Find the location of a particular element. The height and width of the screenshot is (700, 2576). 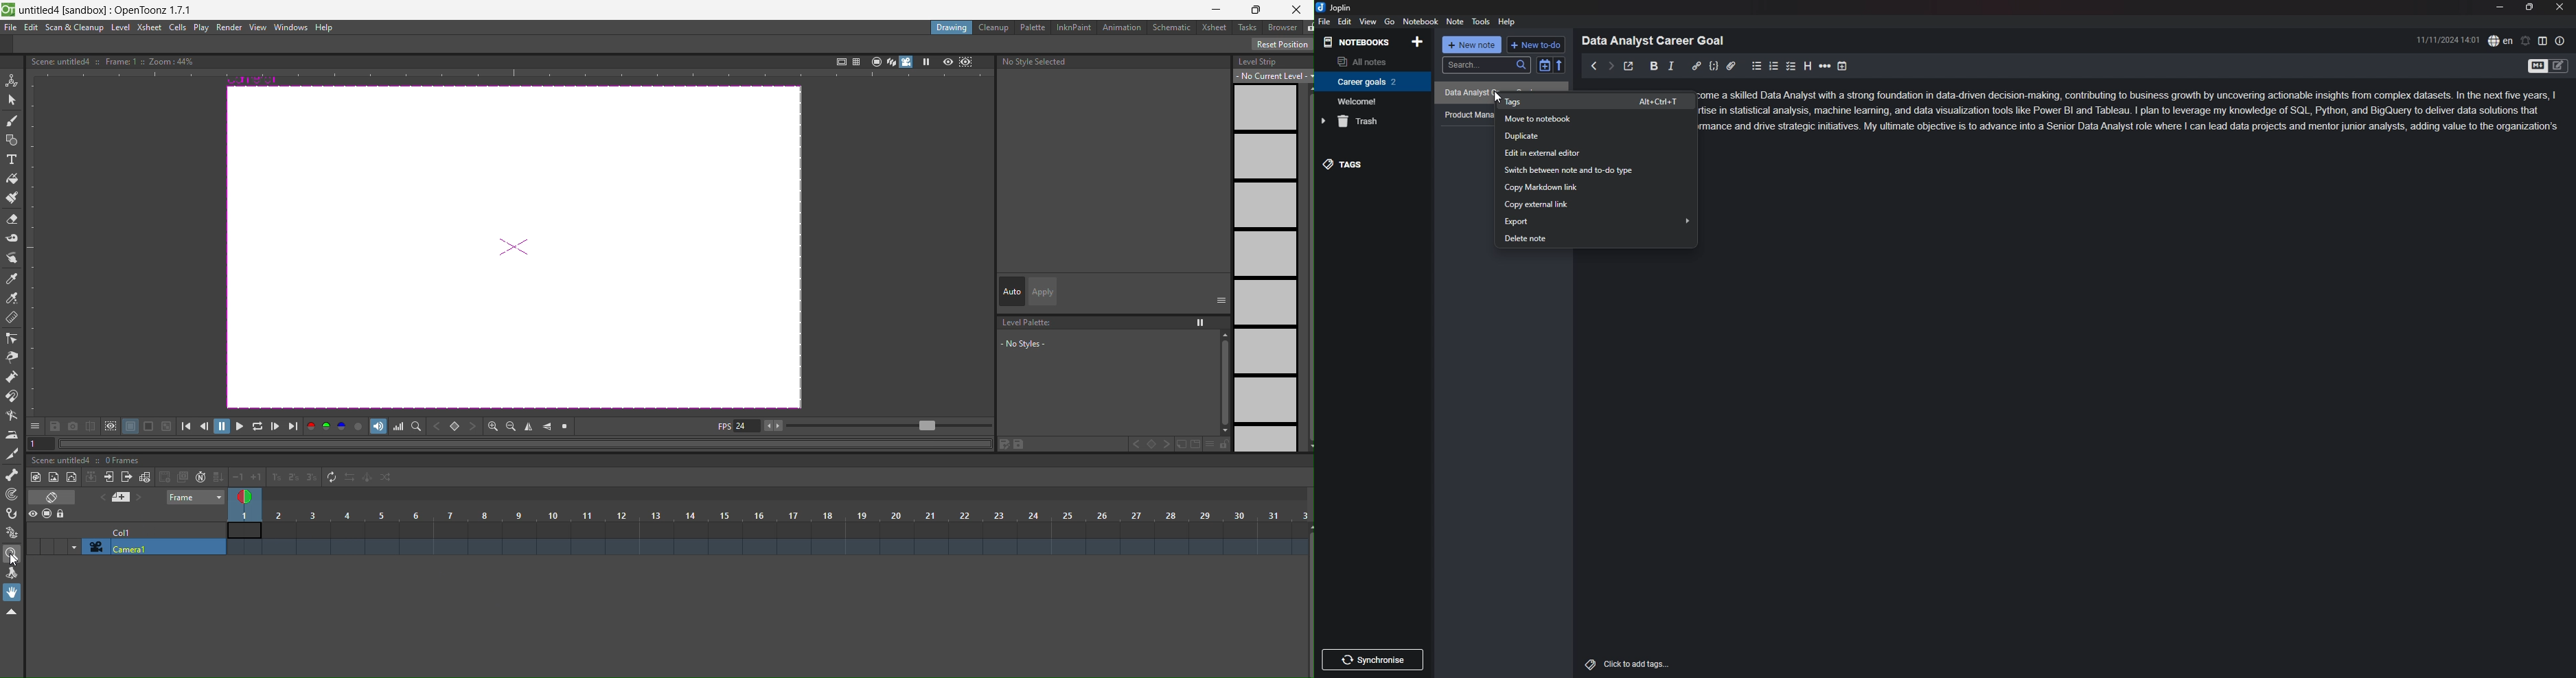

edit is located at coordinates (32, 27).